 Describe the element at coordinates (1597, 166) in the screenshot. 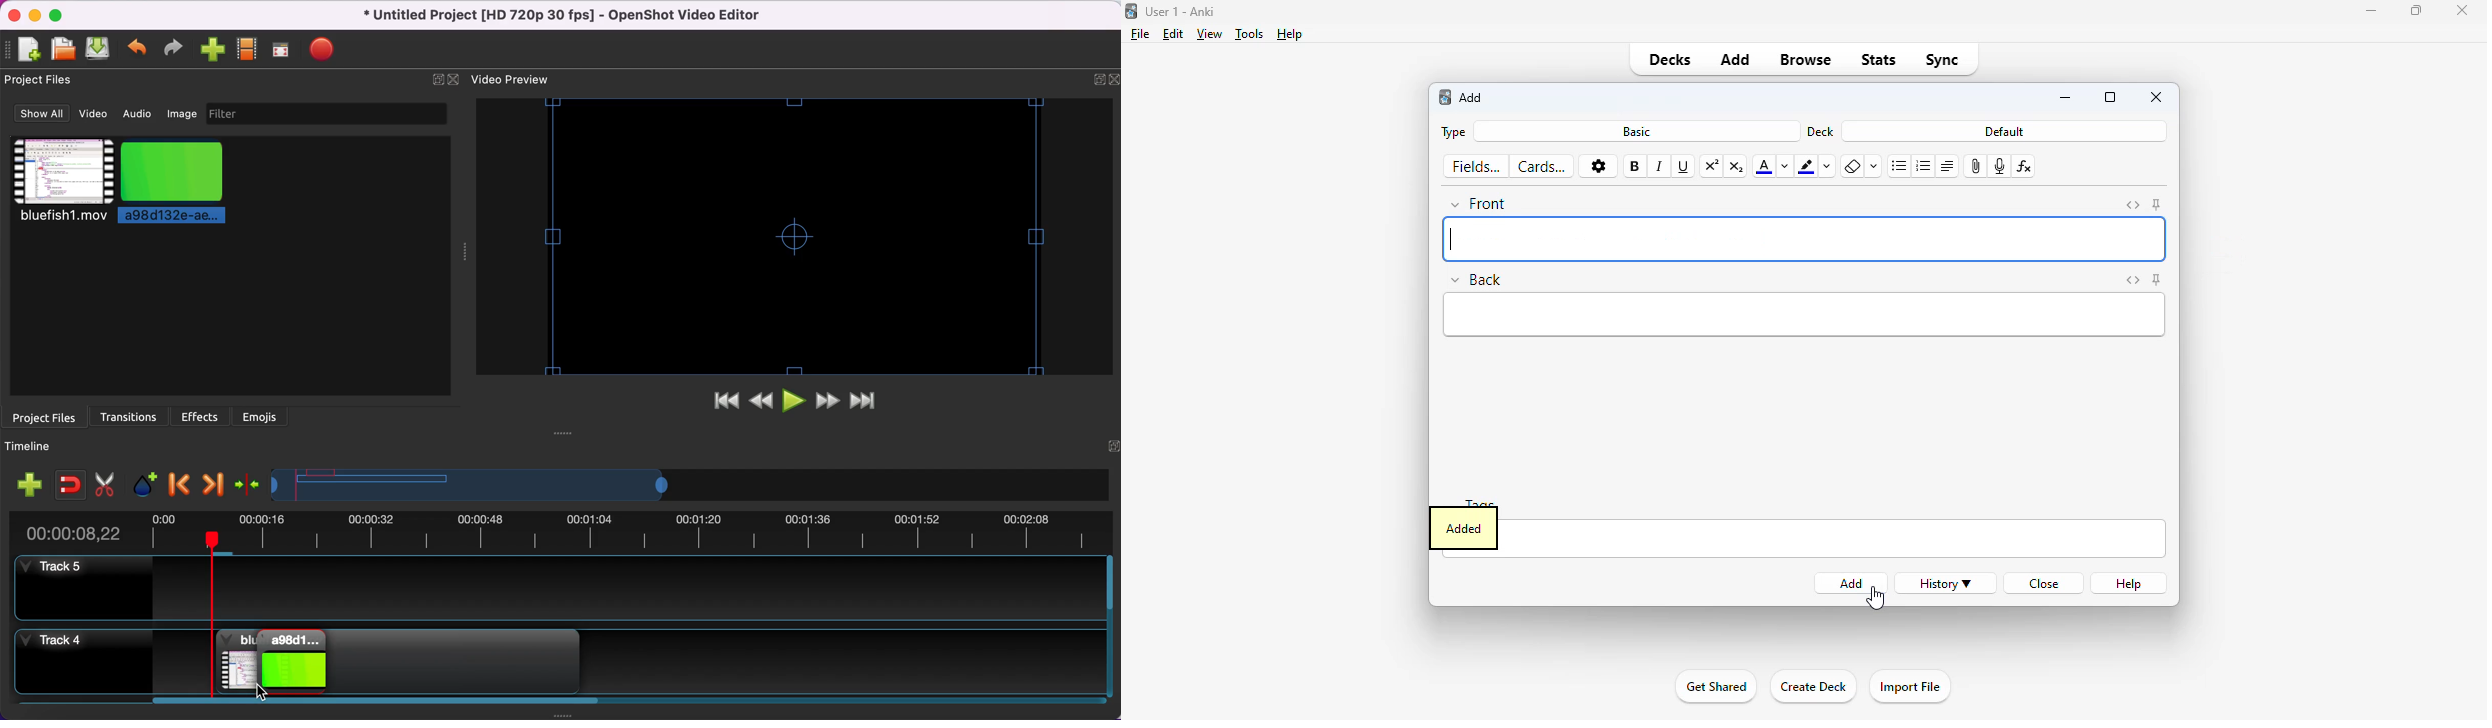

I see `options` at that location.